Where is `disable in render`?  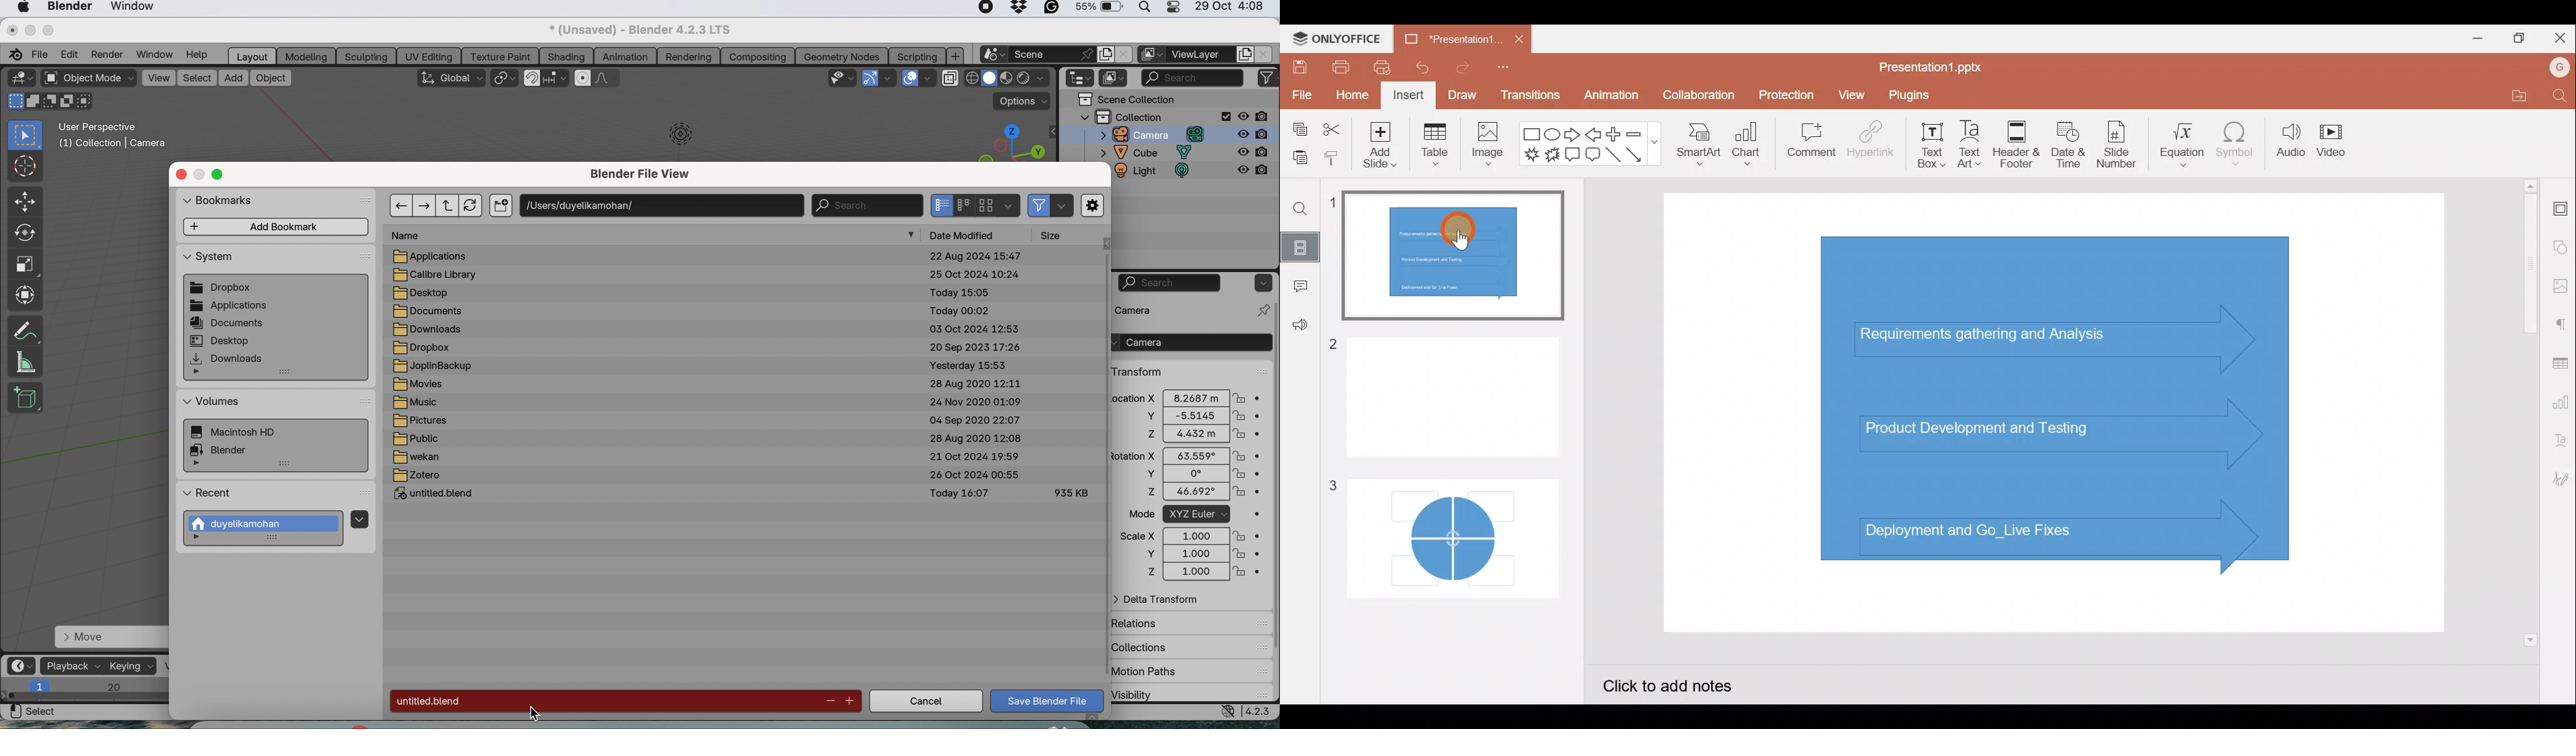 disable in render is located at coordinates (1255, 133).